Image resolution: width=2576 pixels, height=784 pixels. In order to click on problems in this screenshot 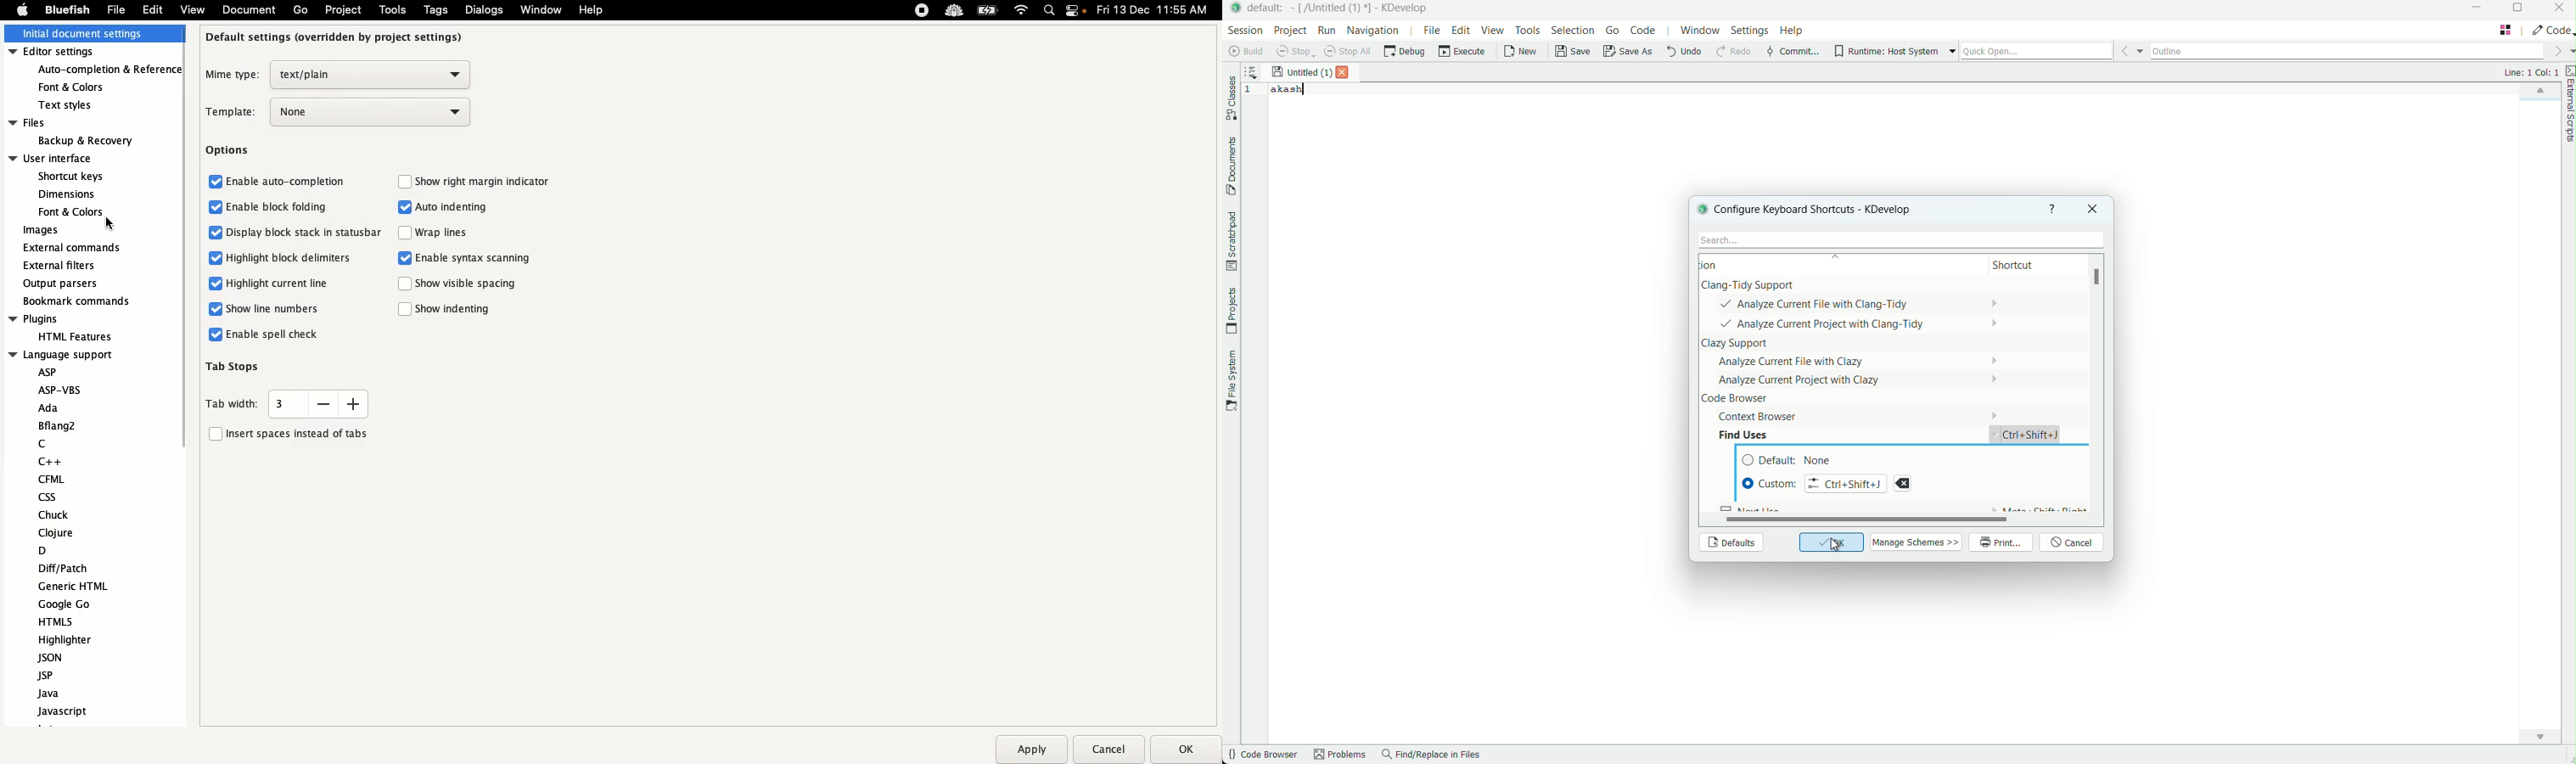, I will do `click(1340, 756)`.